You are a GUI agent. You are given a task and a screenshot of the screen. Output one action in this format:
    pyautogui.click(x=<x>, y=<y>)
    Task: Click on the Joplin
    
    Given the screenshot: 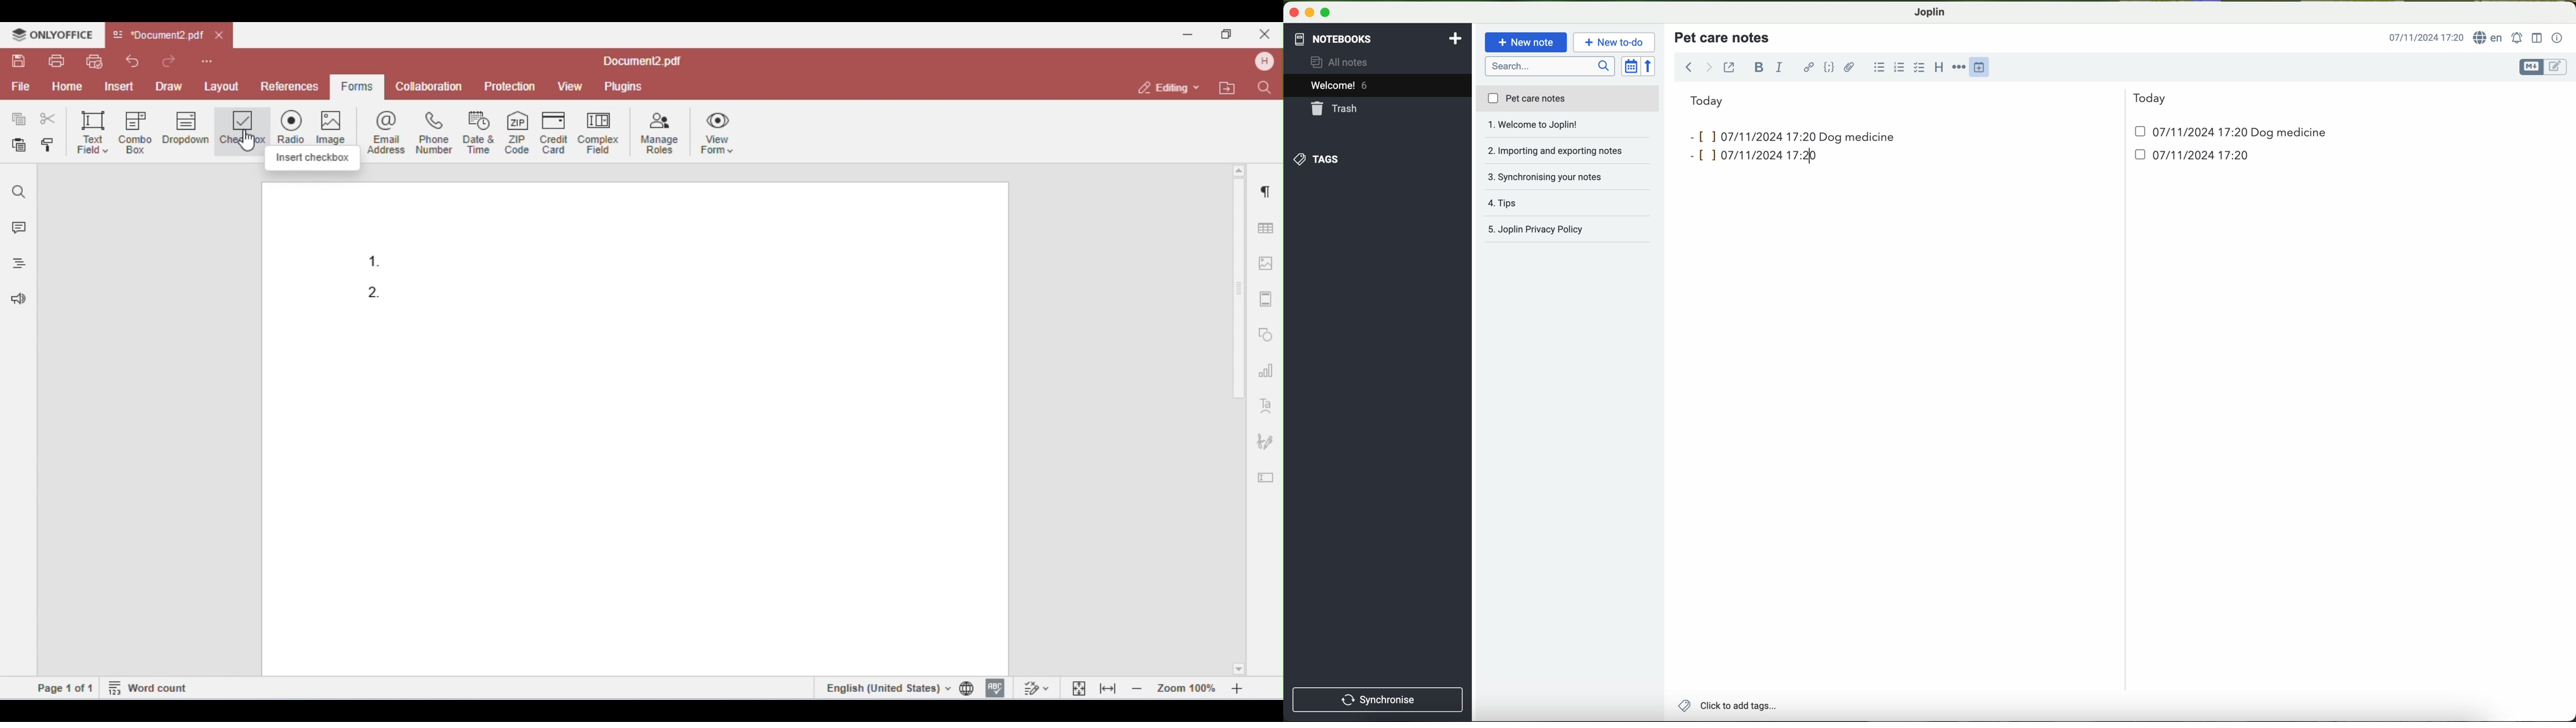 What is the action you would take?
    pyautogui.click(x=1931, y=11)
    